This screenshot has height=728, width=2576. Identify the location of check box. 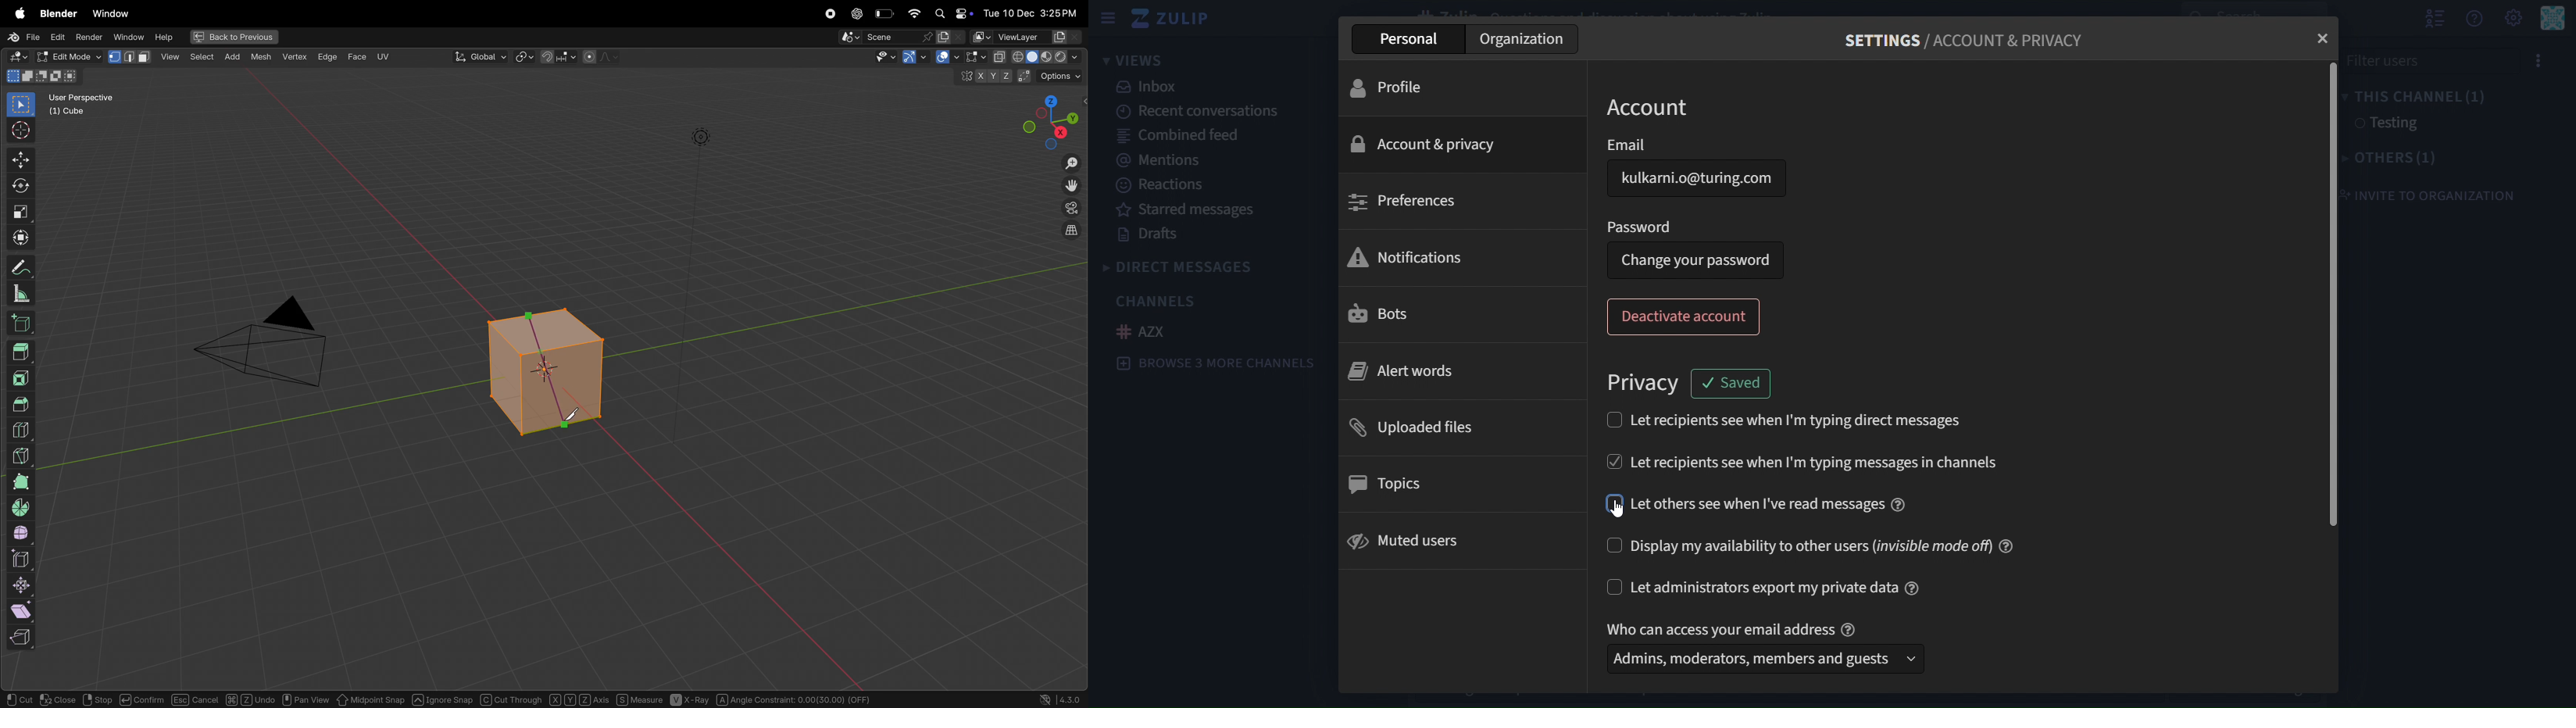
(1611, 547).